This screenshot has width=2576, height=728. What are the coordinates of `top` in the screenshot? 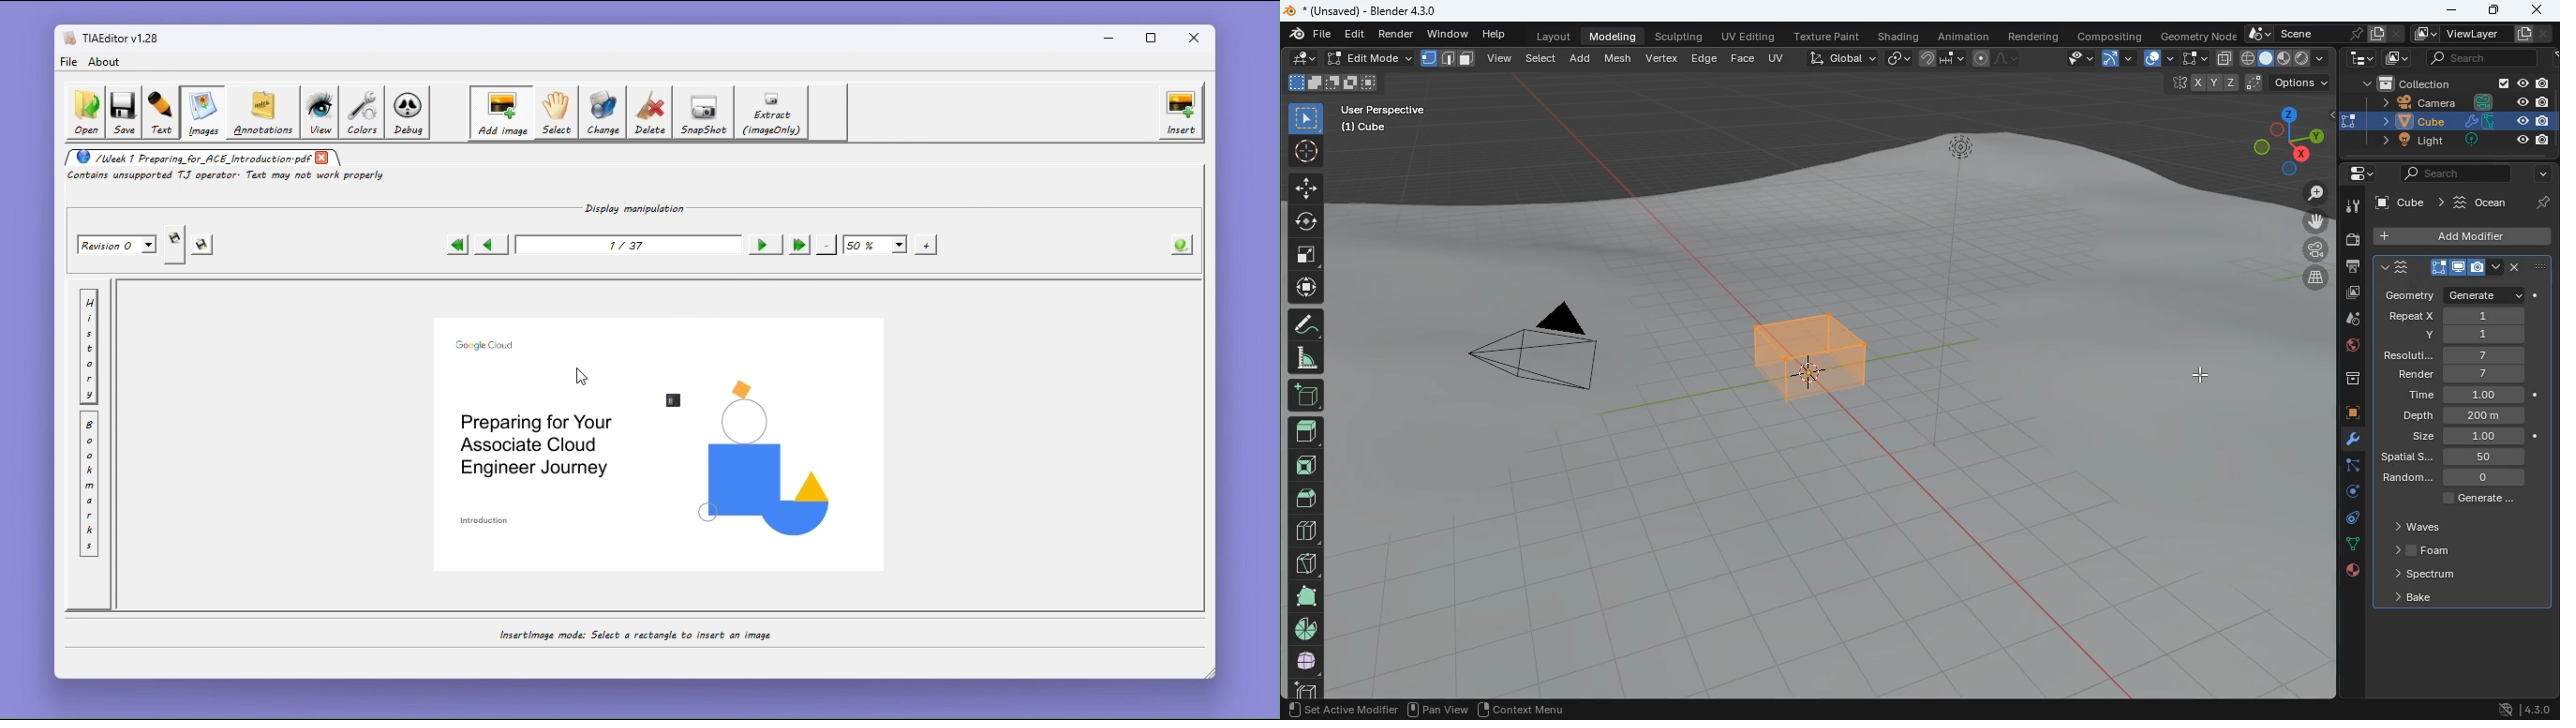 It's located at (1307, 496).